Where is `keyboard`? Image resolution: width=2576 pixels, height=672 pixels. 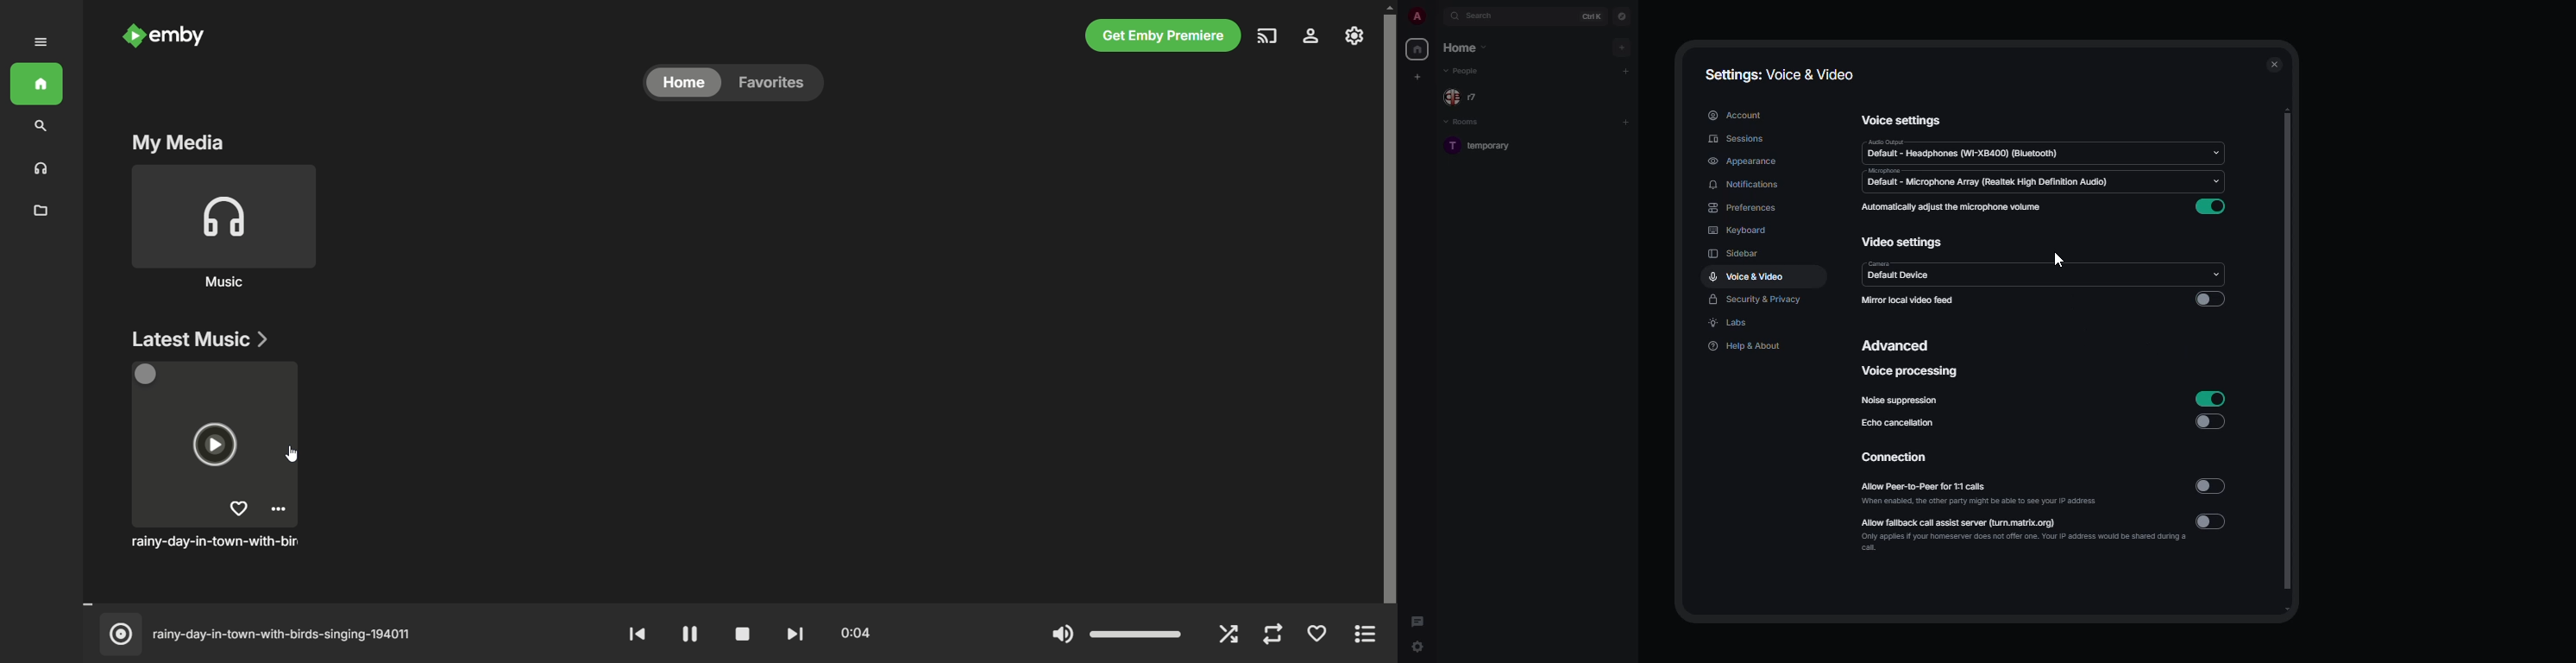
keyboard is located at coordinates (1738, 230).